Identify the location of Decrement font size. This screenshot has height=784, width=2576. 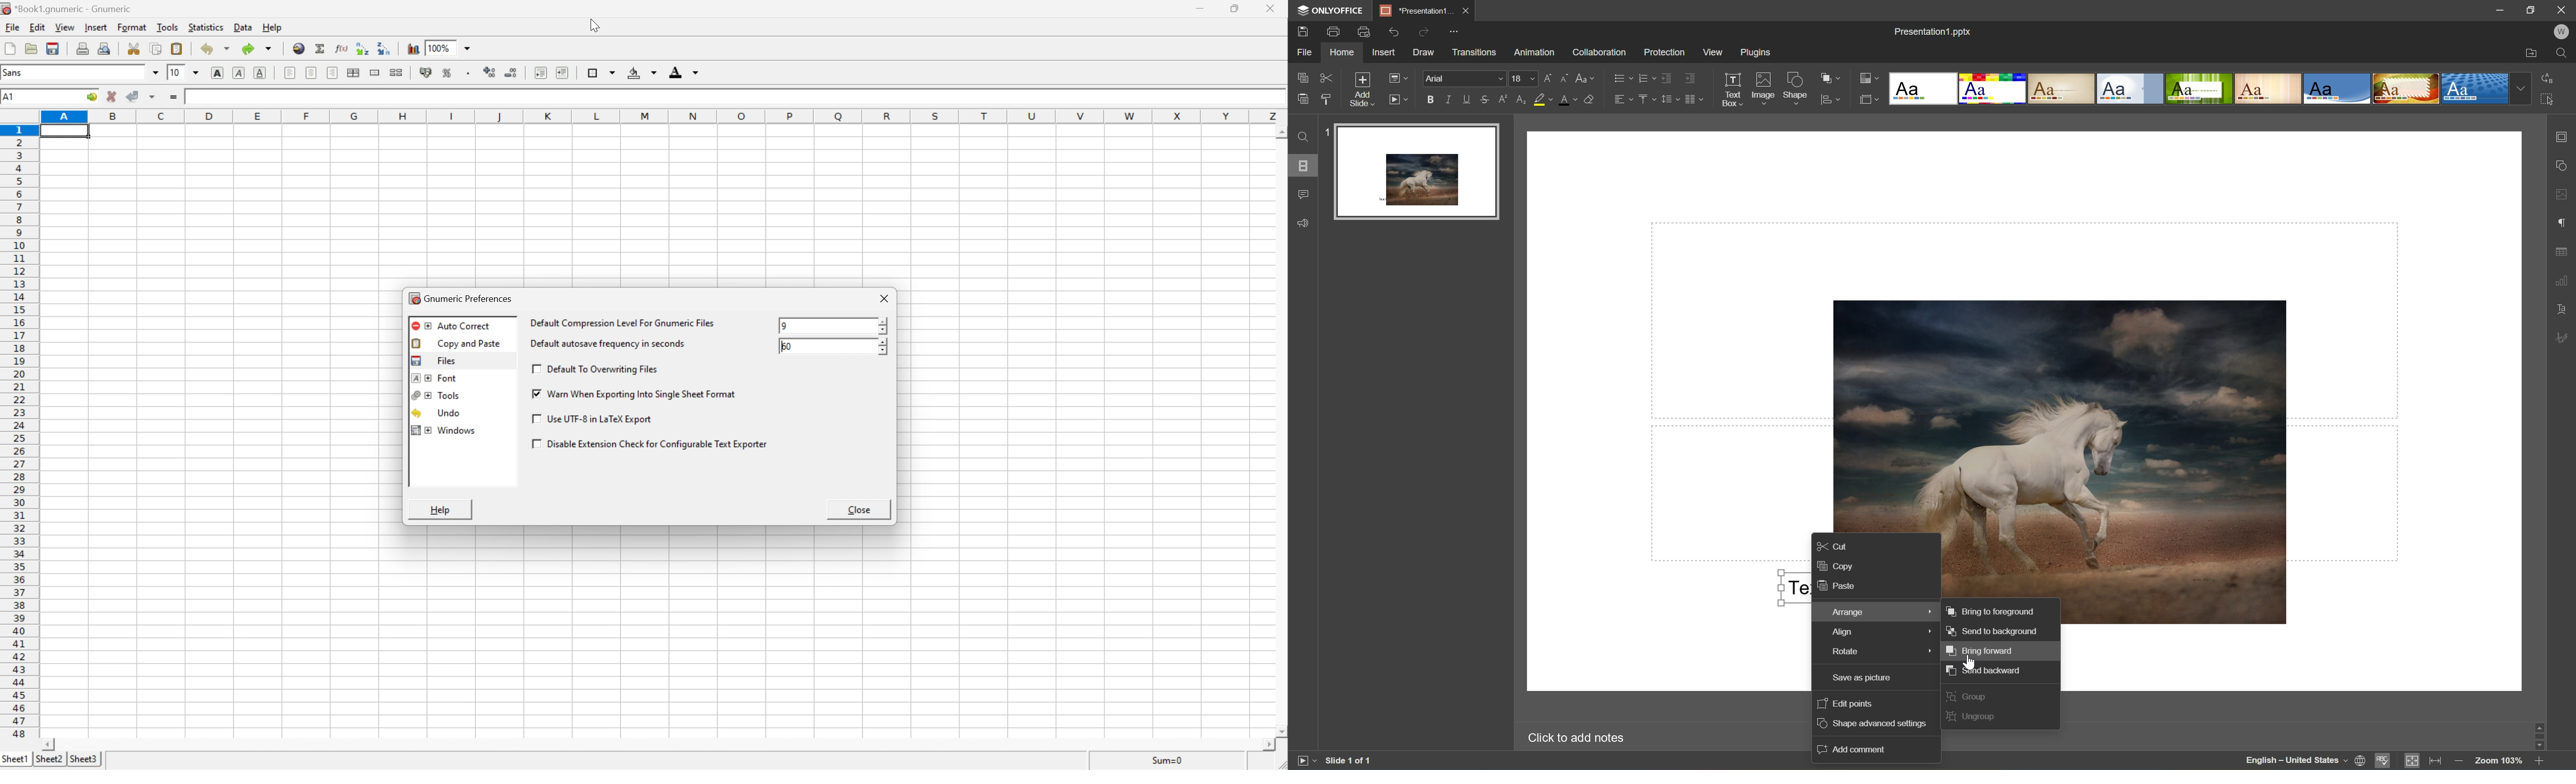
(1566, 79).